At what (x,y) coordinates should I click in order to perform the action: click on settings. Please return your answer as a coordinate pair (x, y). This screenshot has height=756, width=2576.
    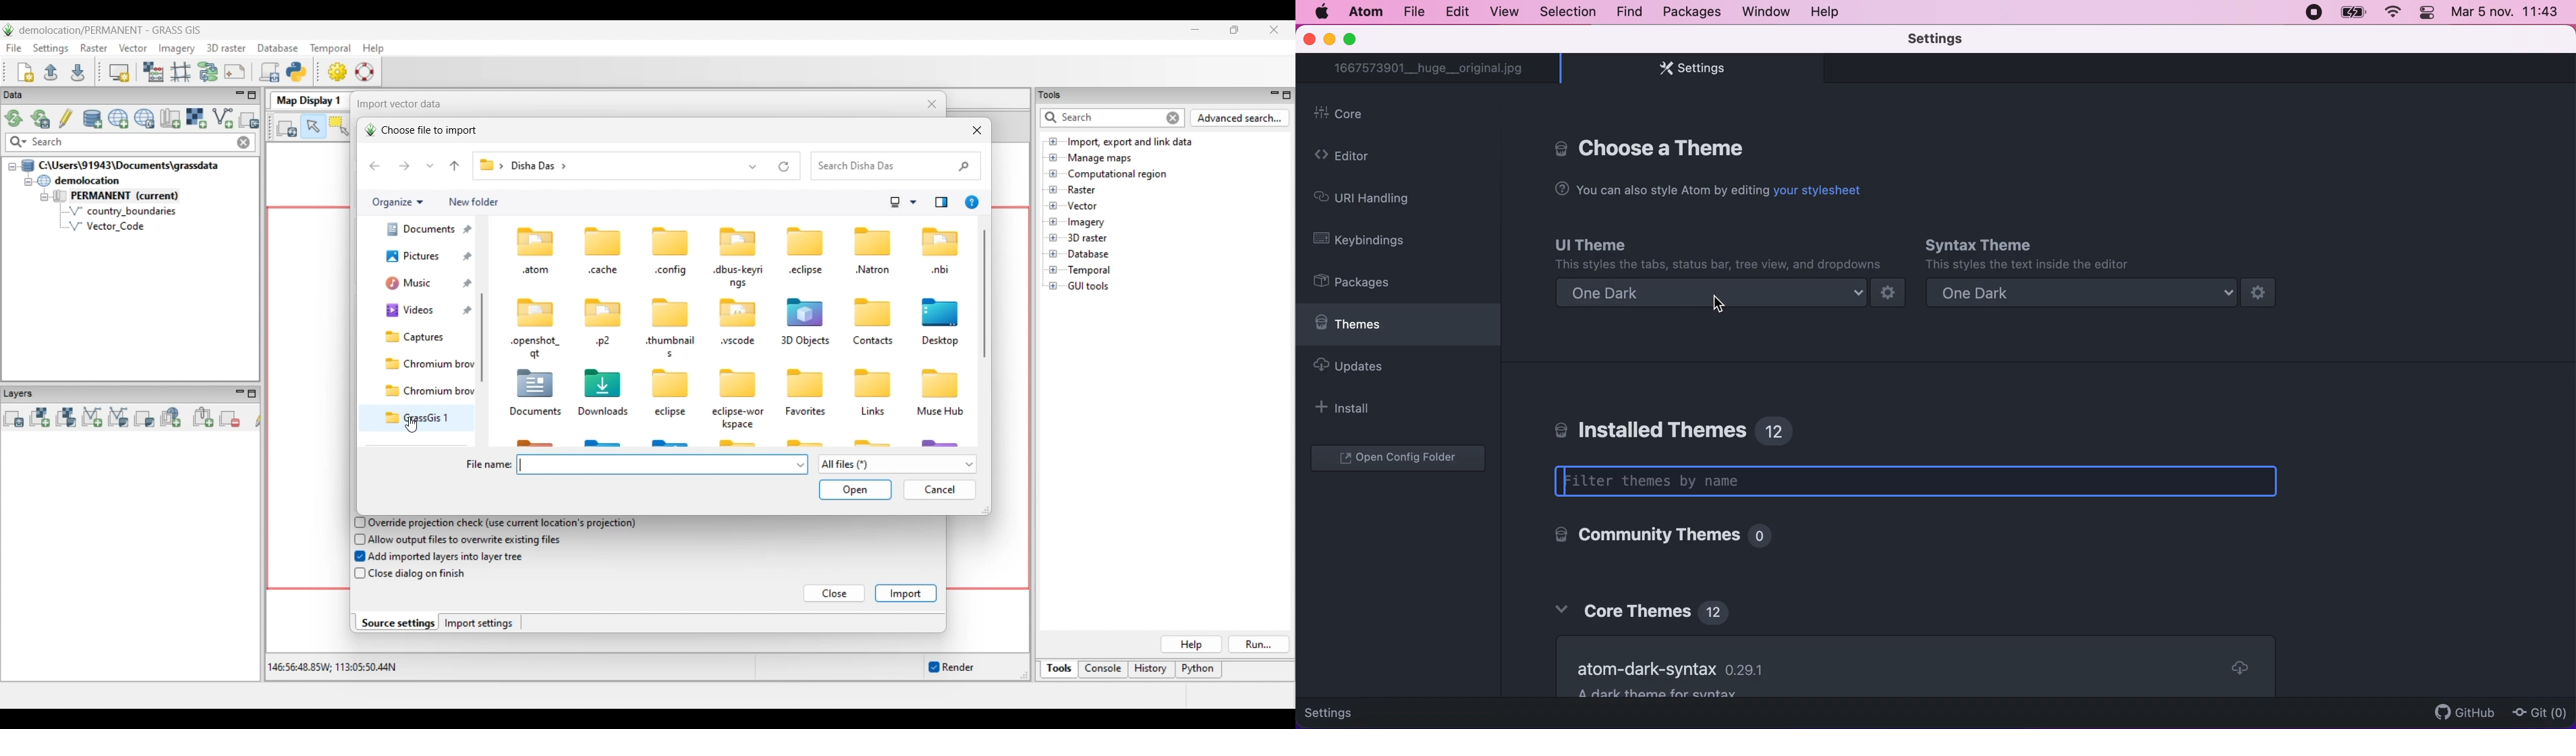
    Looking at the image, I should click on (1689, 71).